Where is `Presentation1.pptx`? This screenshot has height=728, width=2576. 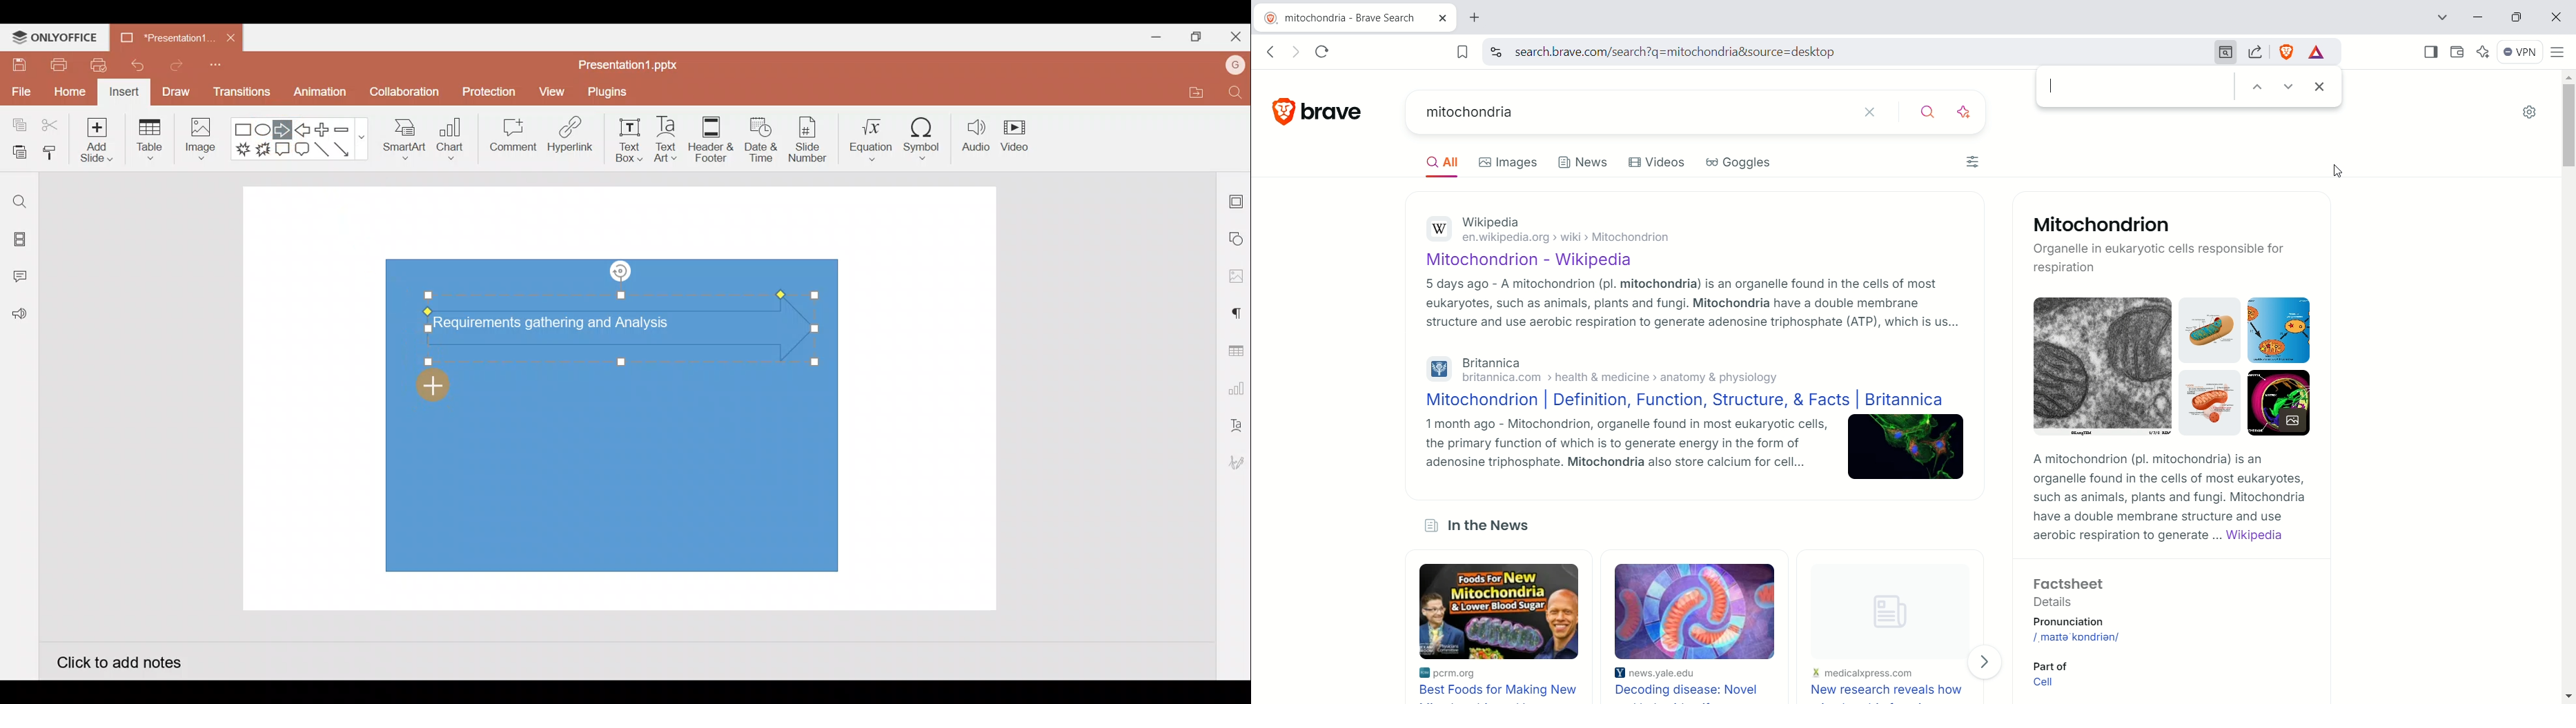
Presentation1.pptx is located at coordinates (633, 61).